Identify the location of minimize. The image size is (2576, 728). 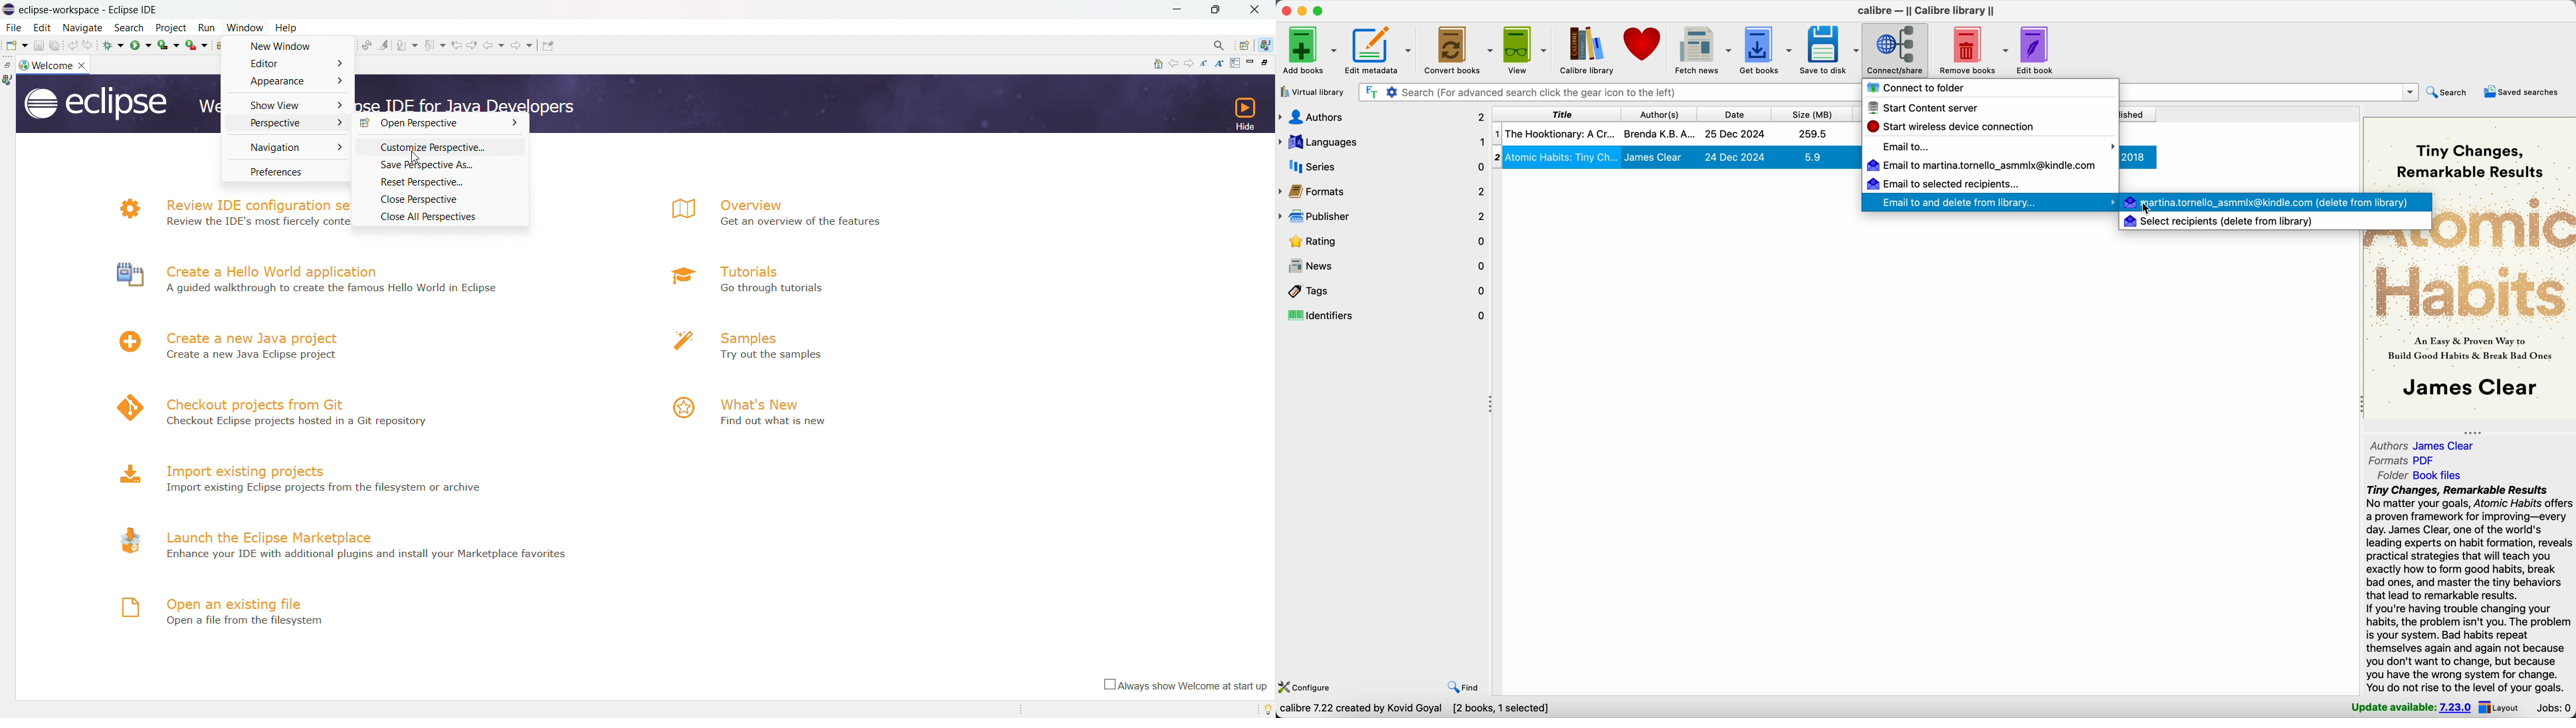
(1303, 10).